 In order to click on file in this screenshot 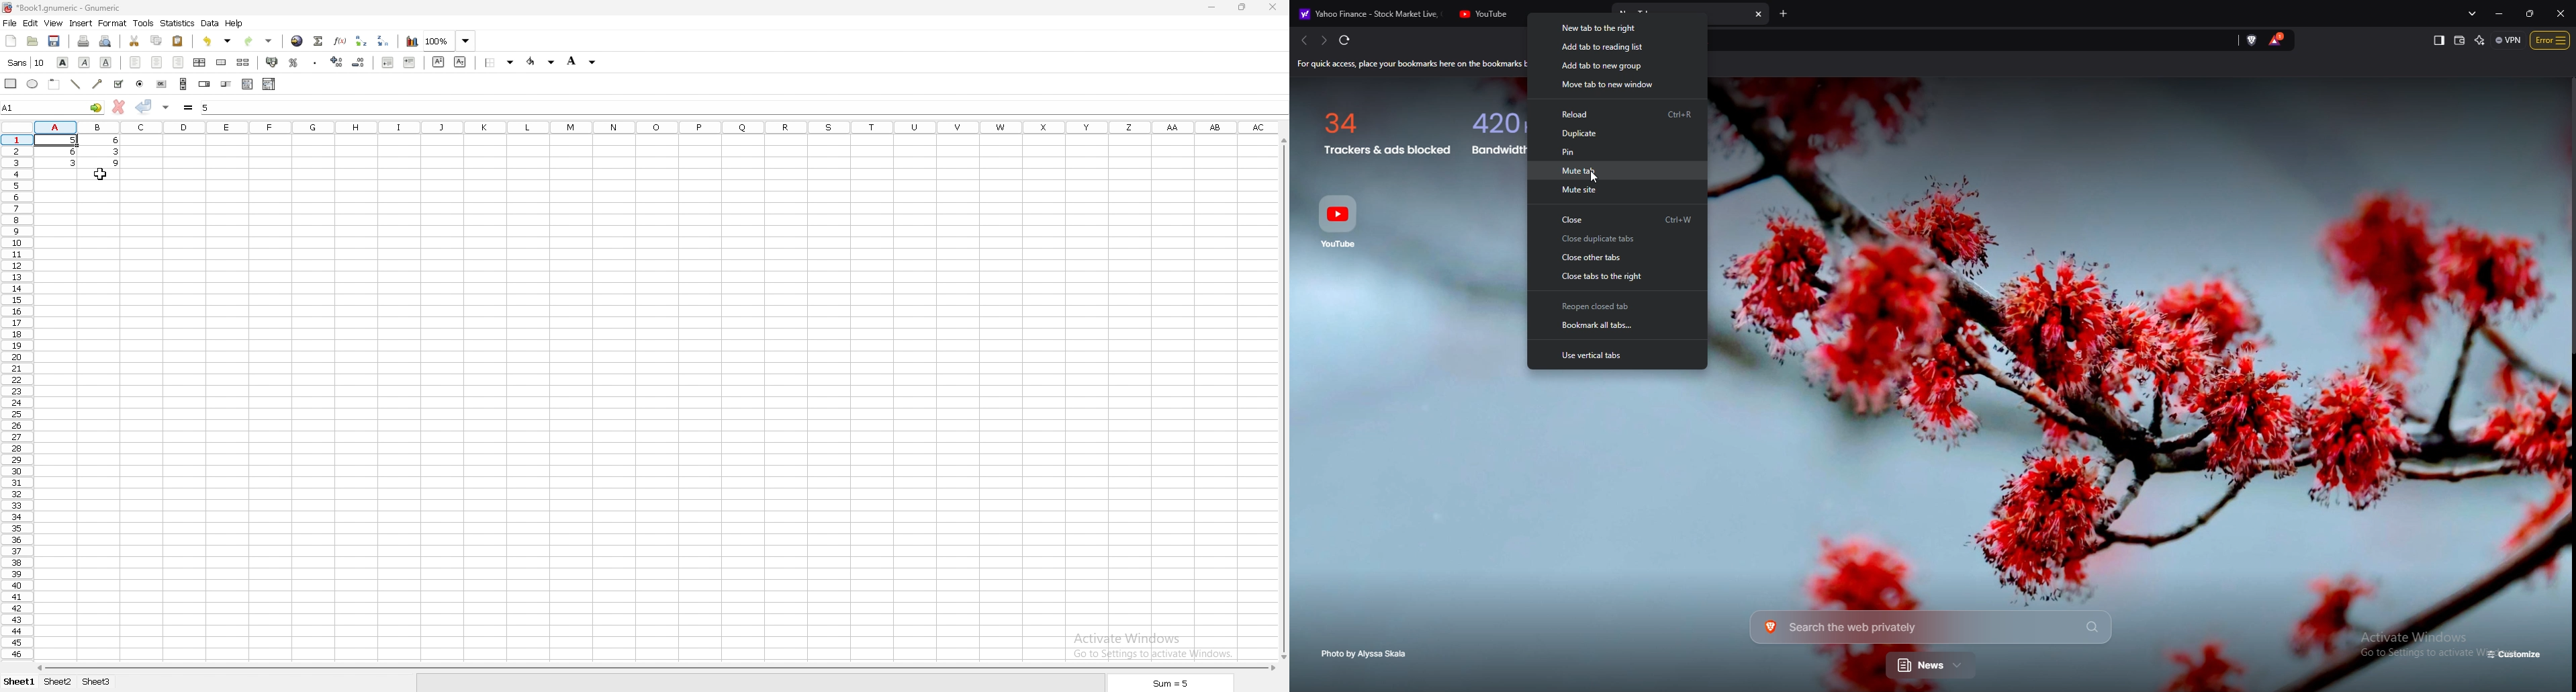, I will do `click(10, 23)`.